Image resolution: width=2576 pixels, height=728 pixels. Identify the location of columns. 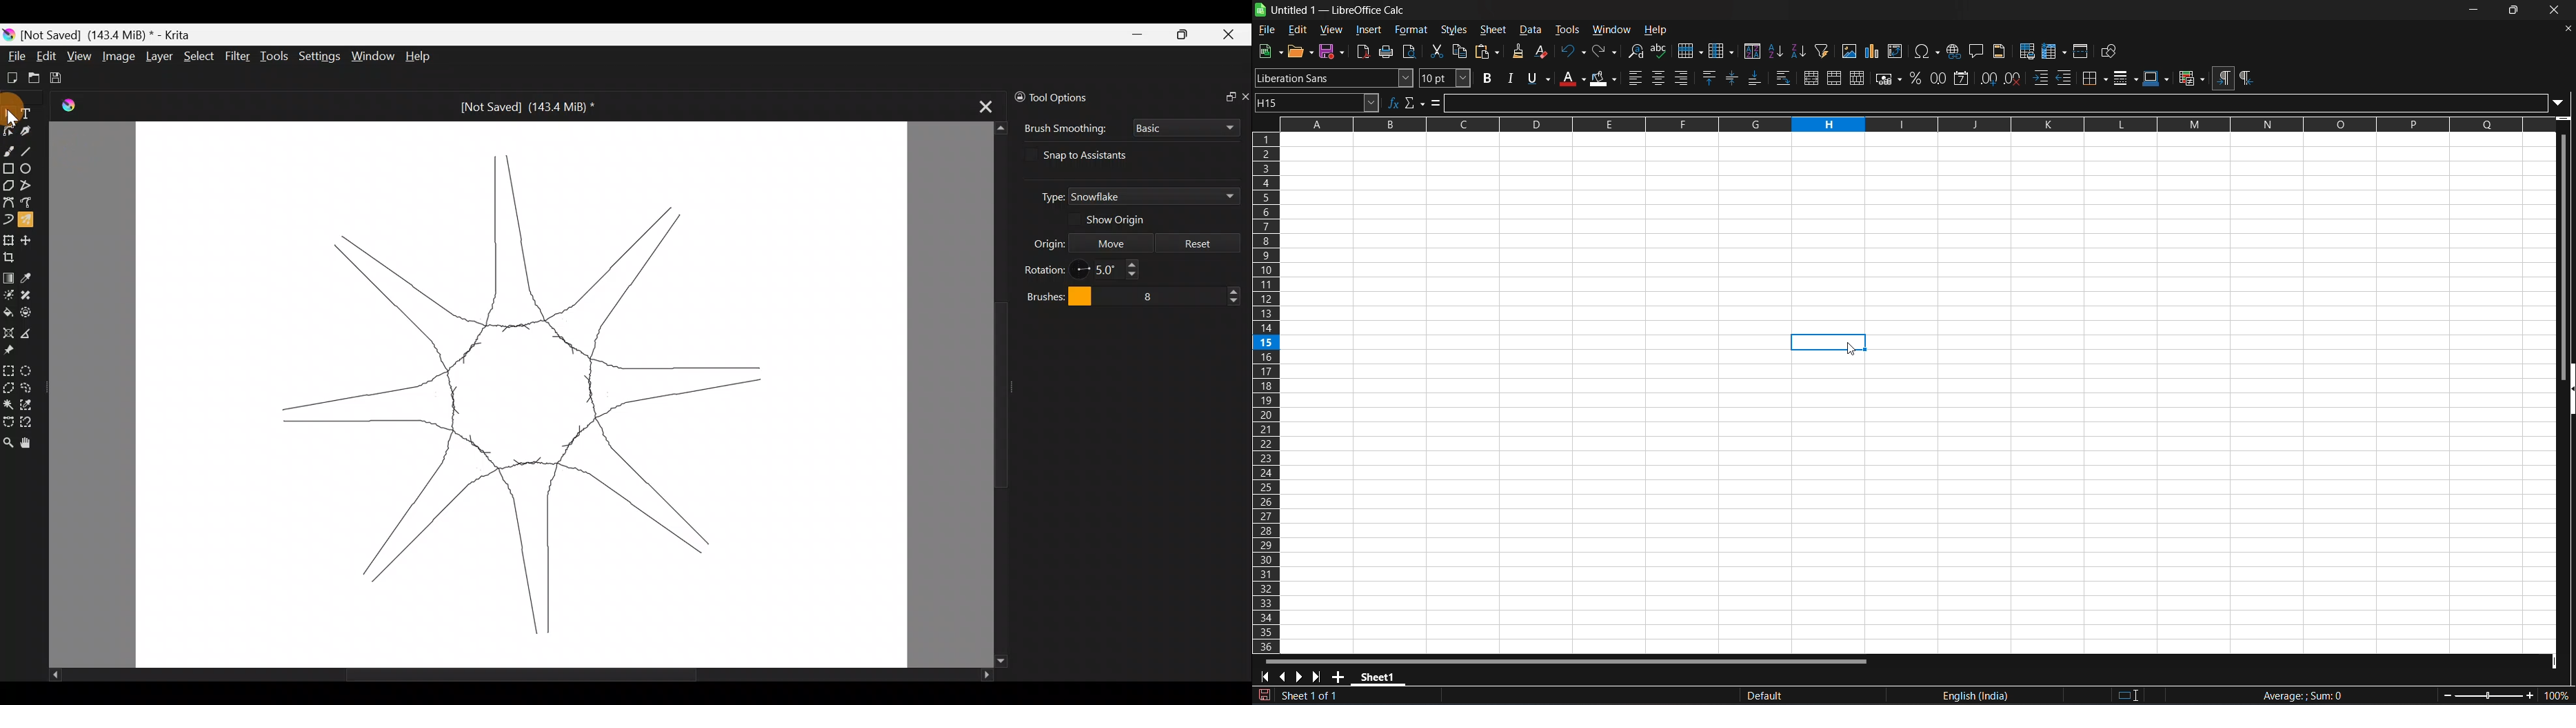
(1268, 399).